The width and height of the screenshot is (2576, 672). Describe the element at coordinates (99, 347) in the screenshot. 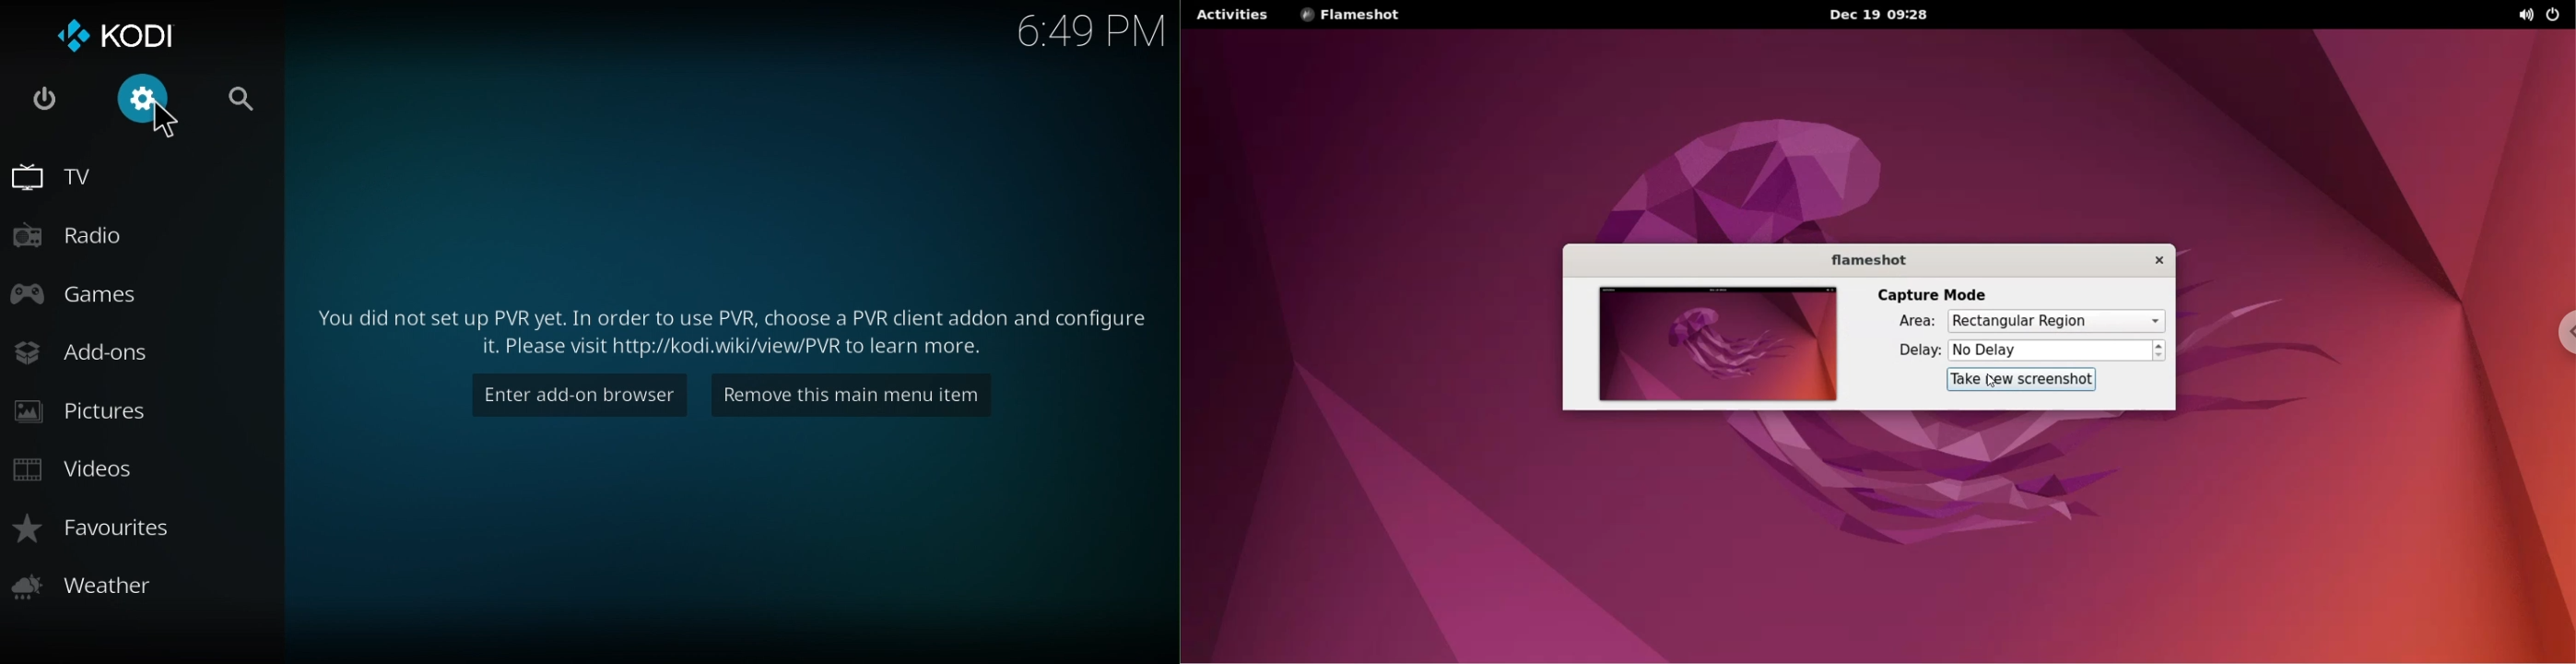

I see `Add-ons` at that location.